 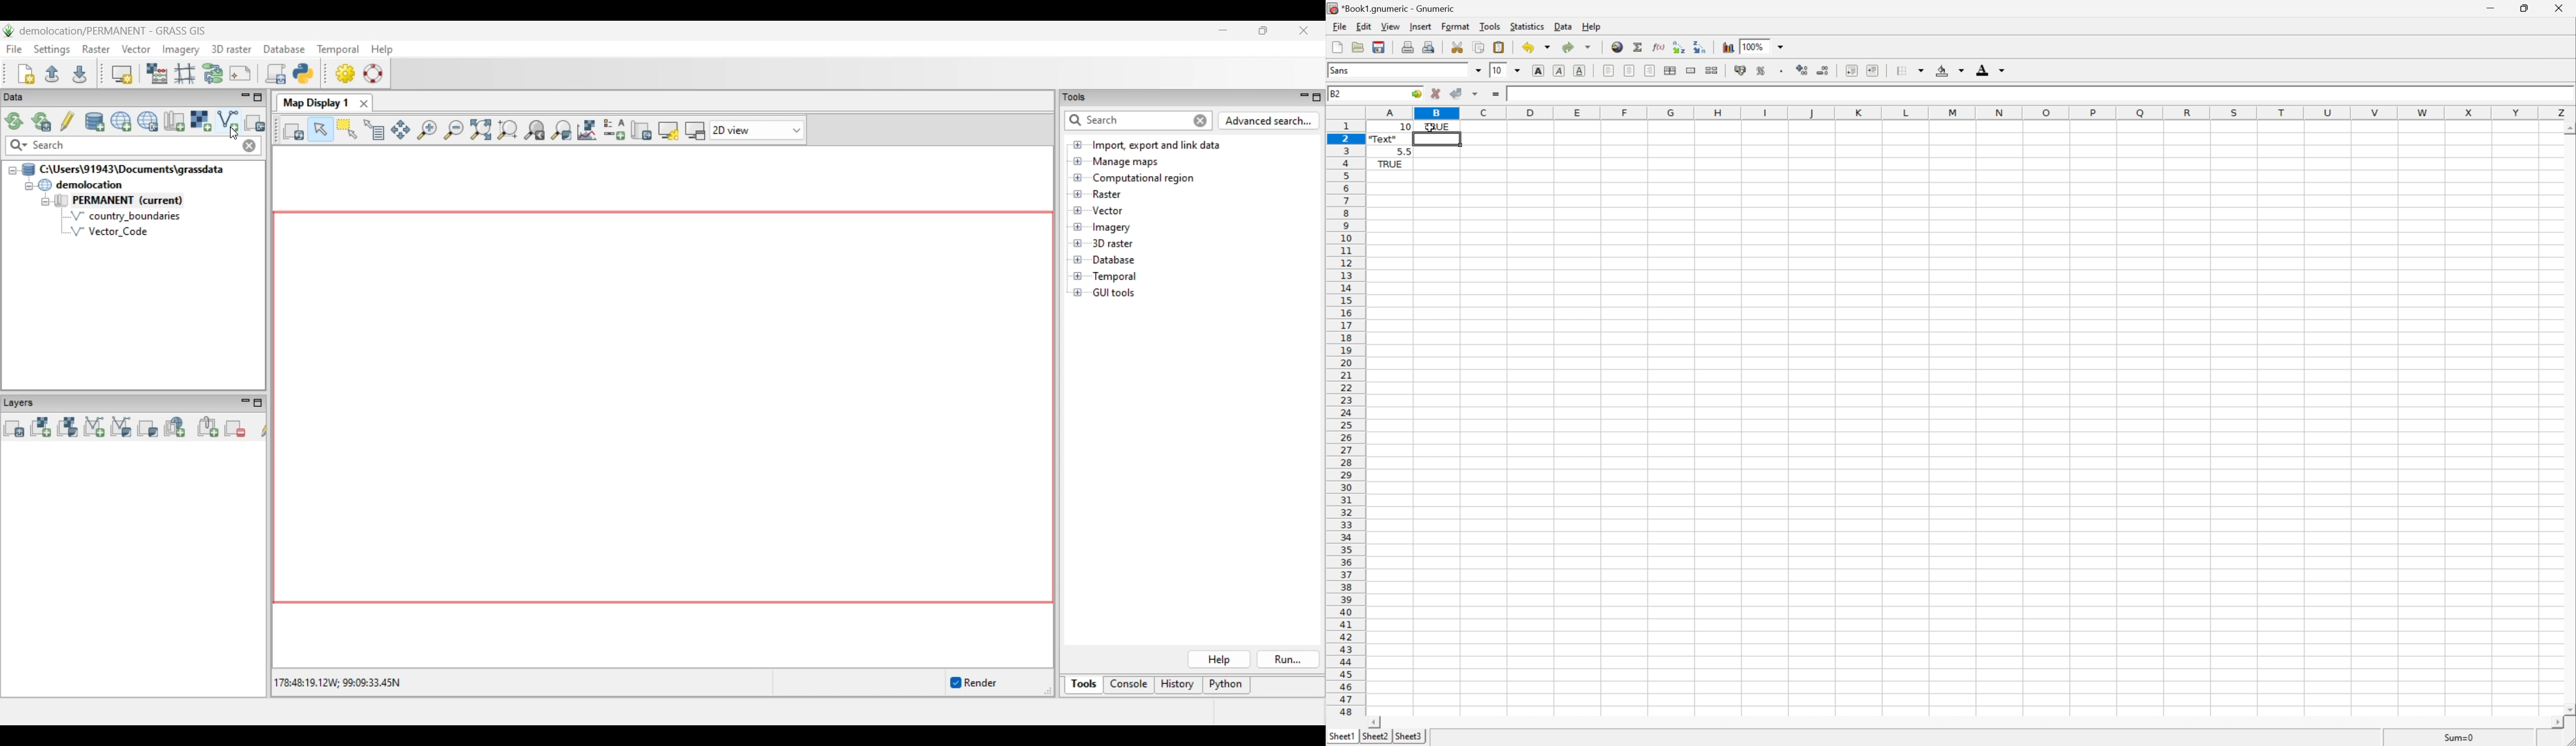 What do you see at coordinates (1429, 46) in the screenshot?
I see `Print preview` at bounding box center [1429, 46].